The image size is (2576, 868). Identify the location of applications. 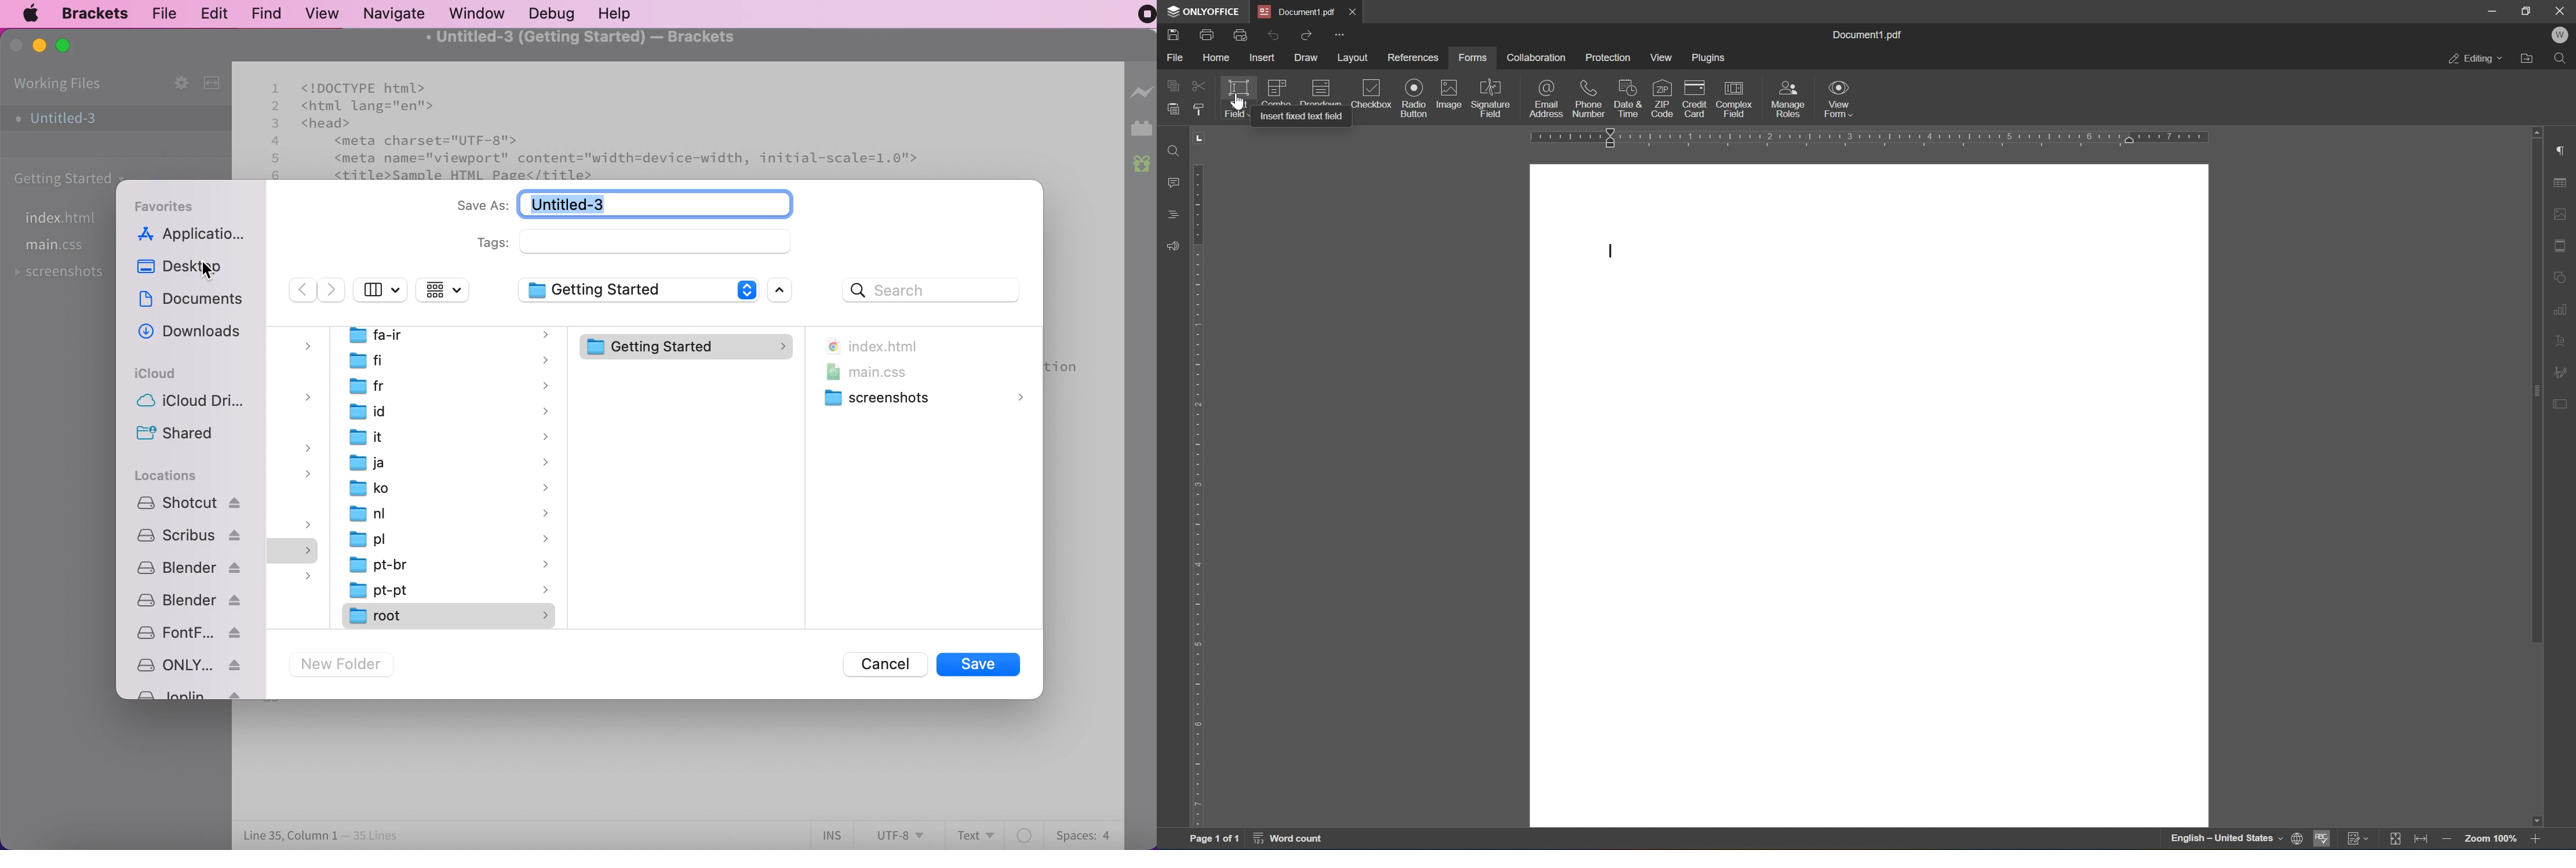
(198, 235).